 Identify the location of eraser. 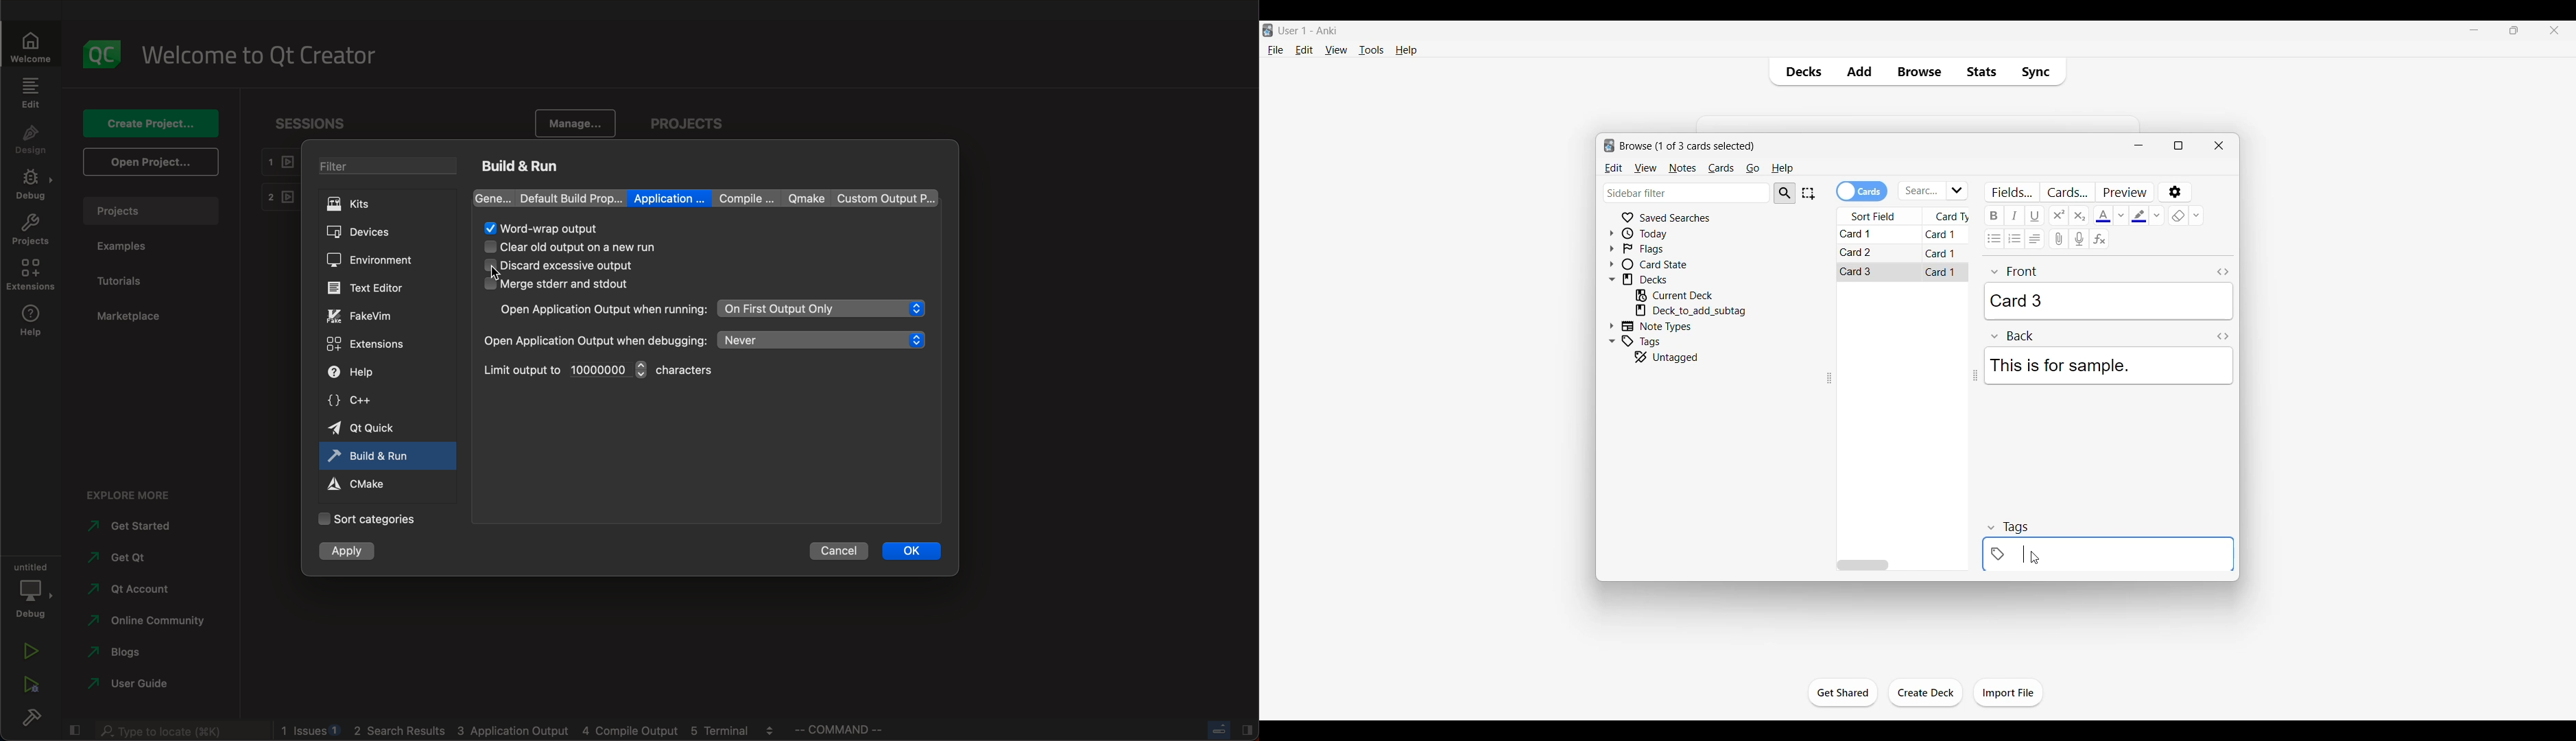
(2178, 215).